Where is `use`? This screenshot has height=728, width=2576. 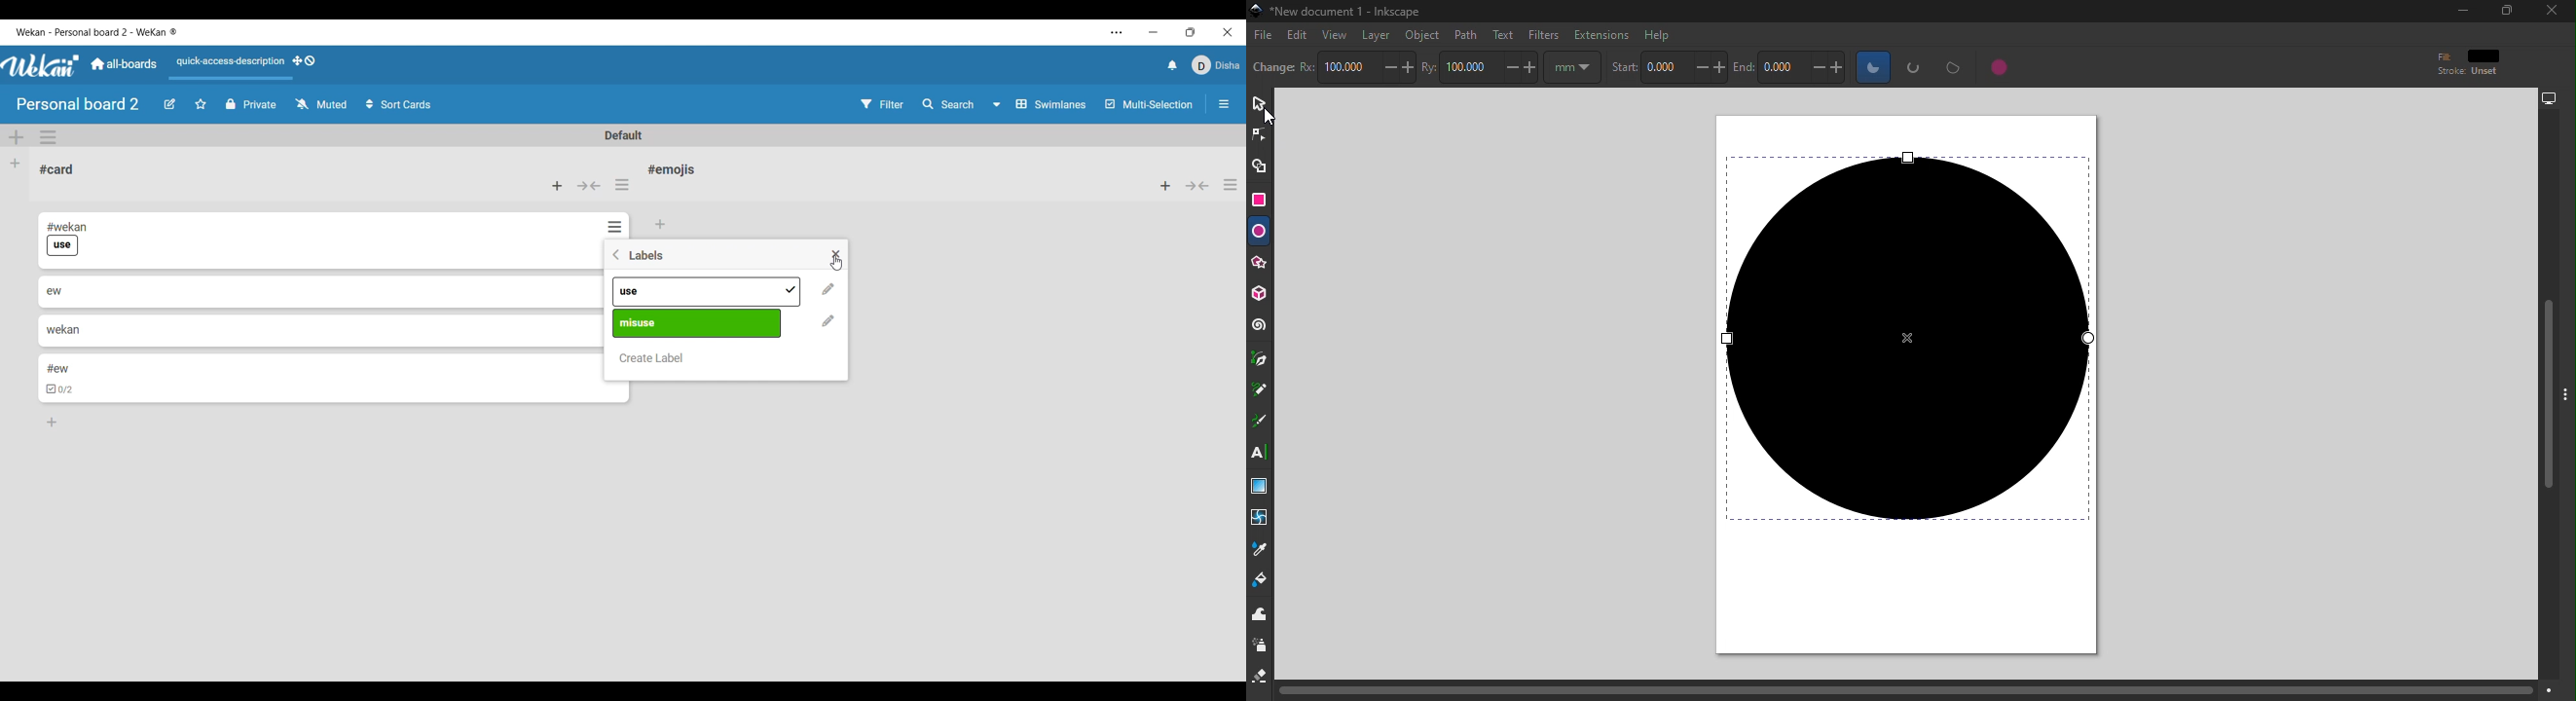
use is located at coordinates (62, 246).